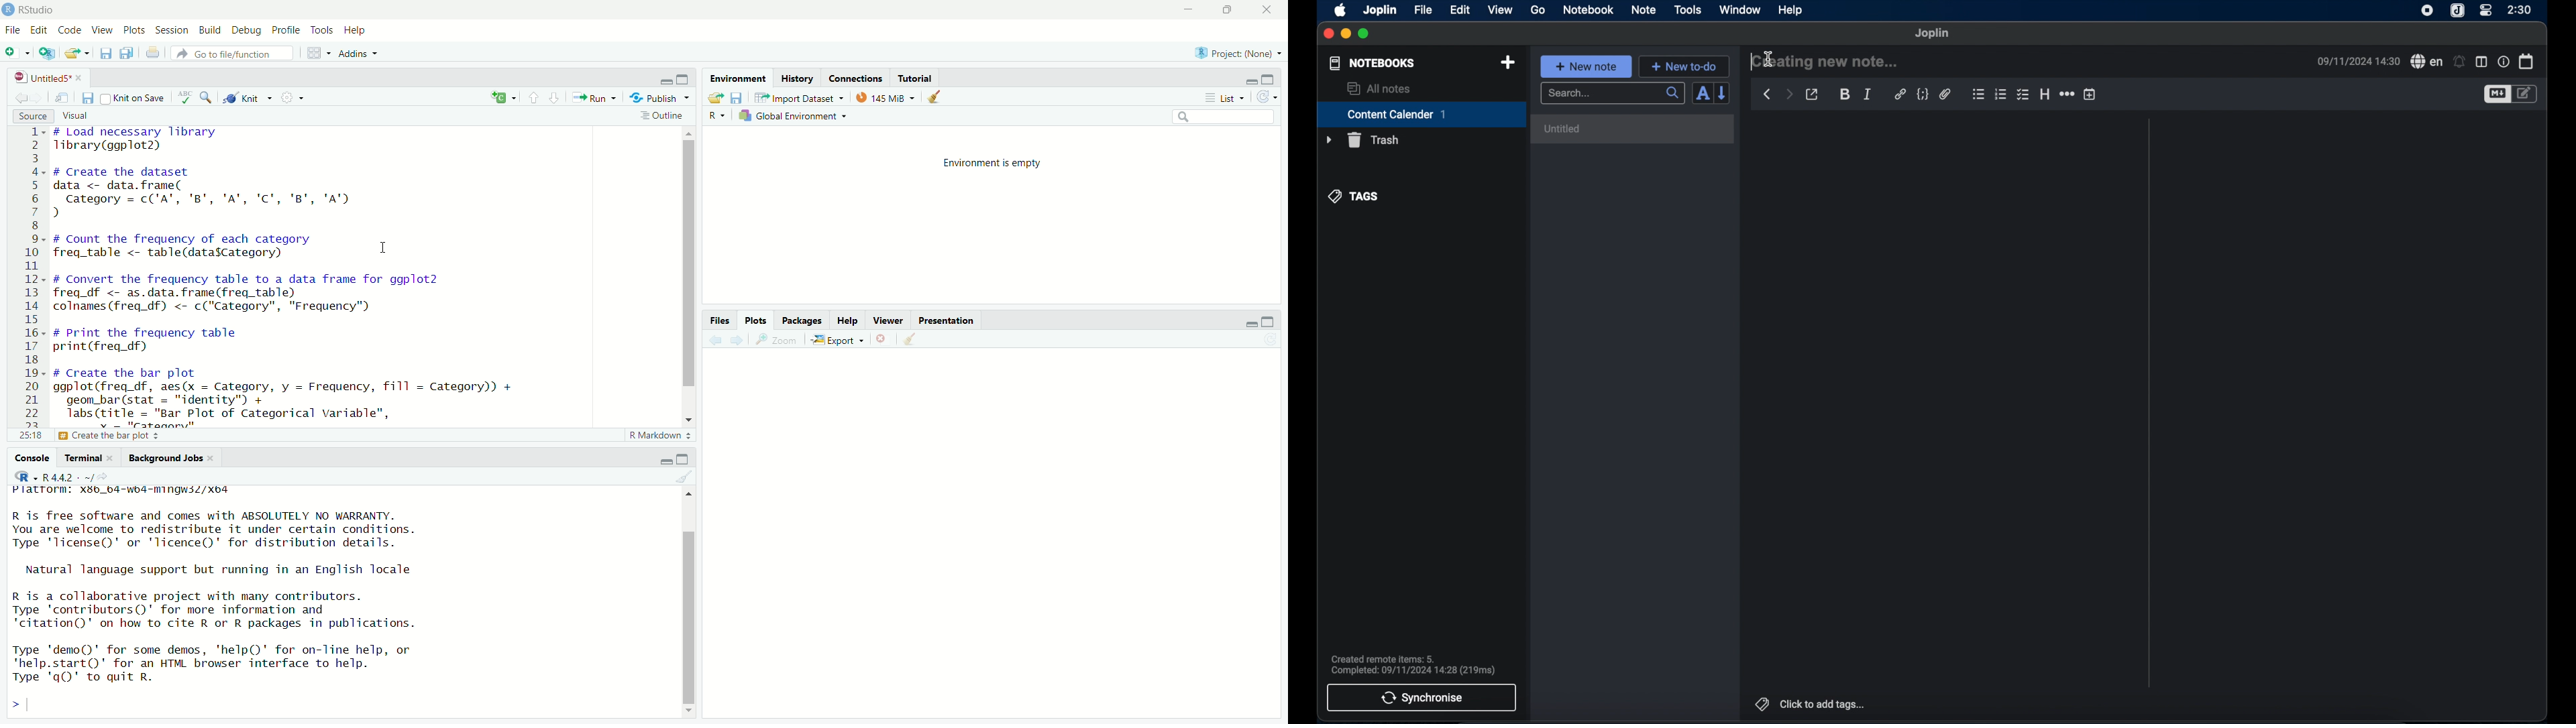 The image size is (2576, 728). Describe the element at coordinates (847, 321) in the screenshot. I see `help` at that location.